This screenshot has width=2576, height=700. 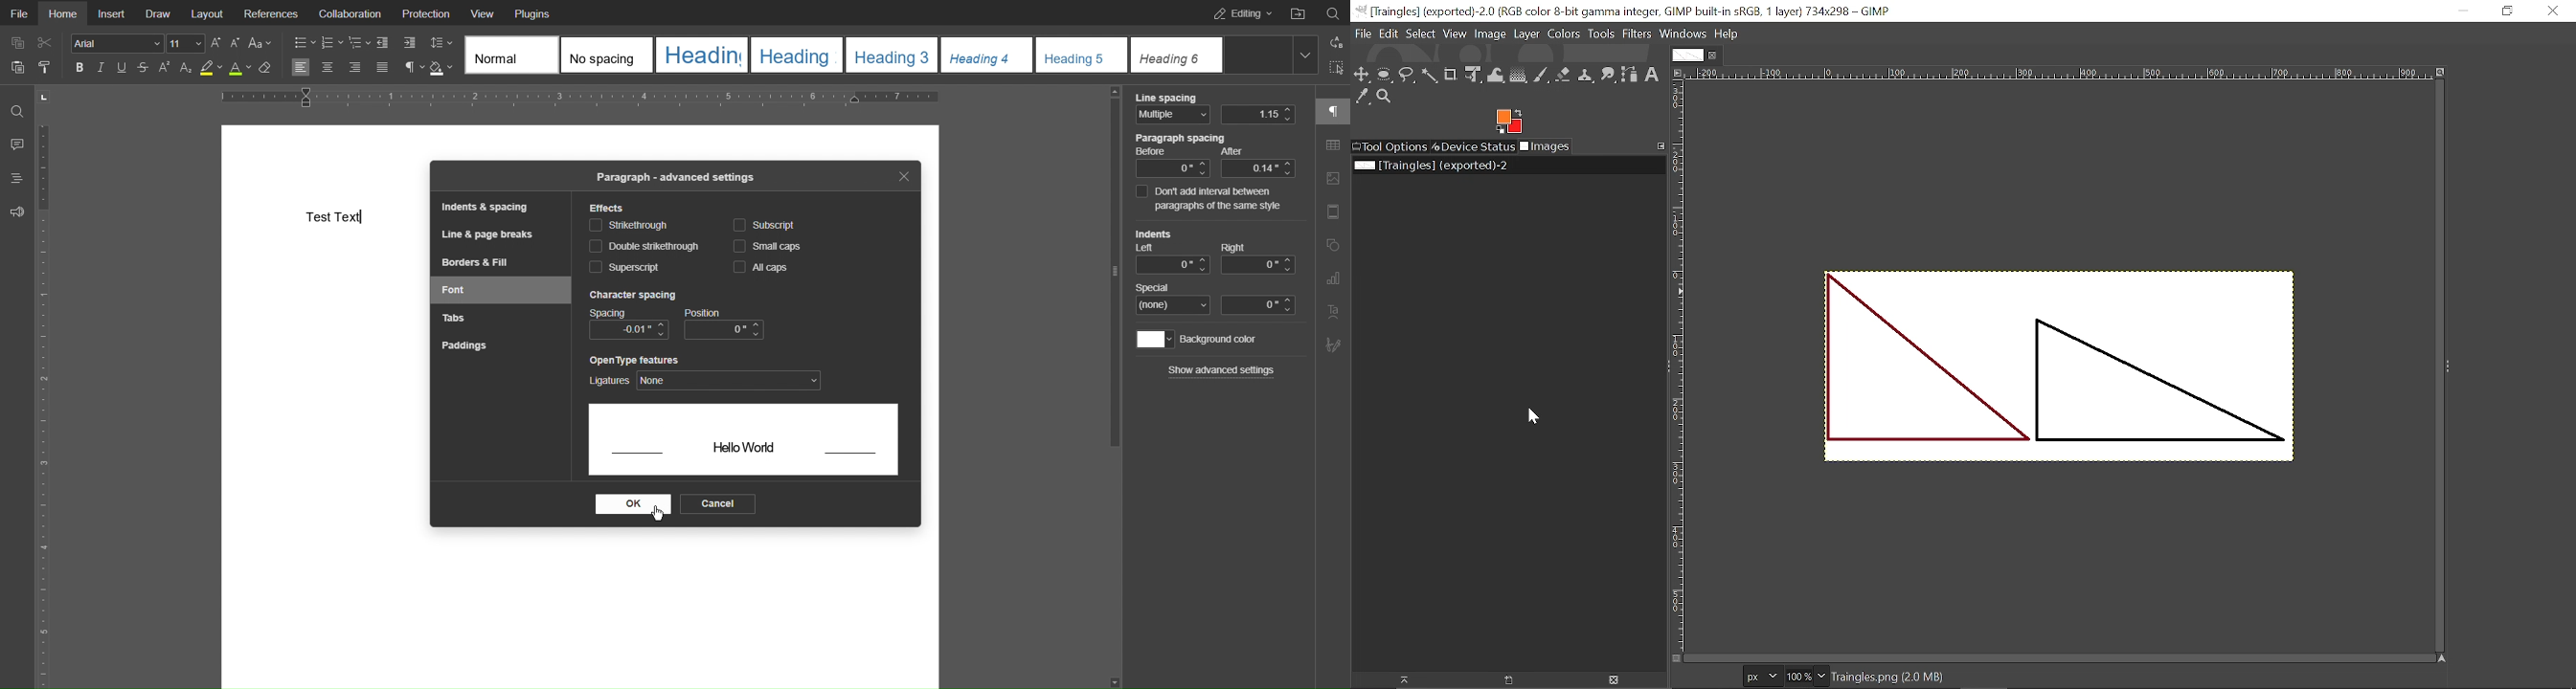 I want to click on Search, so click(x=1333, y=11).